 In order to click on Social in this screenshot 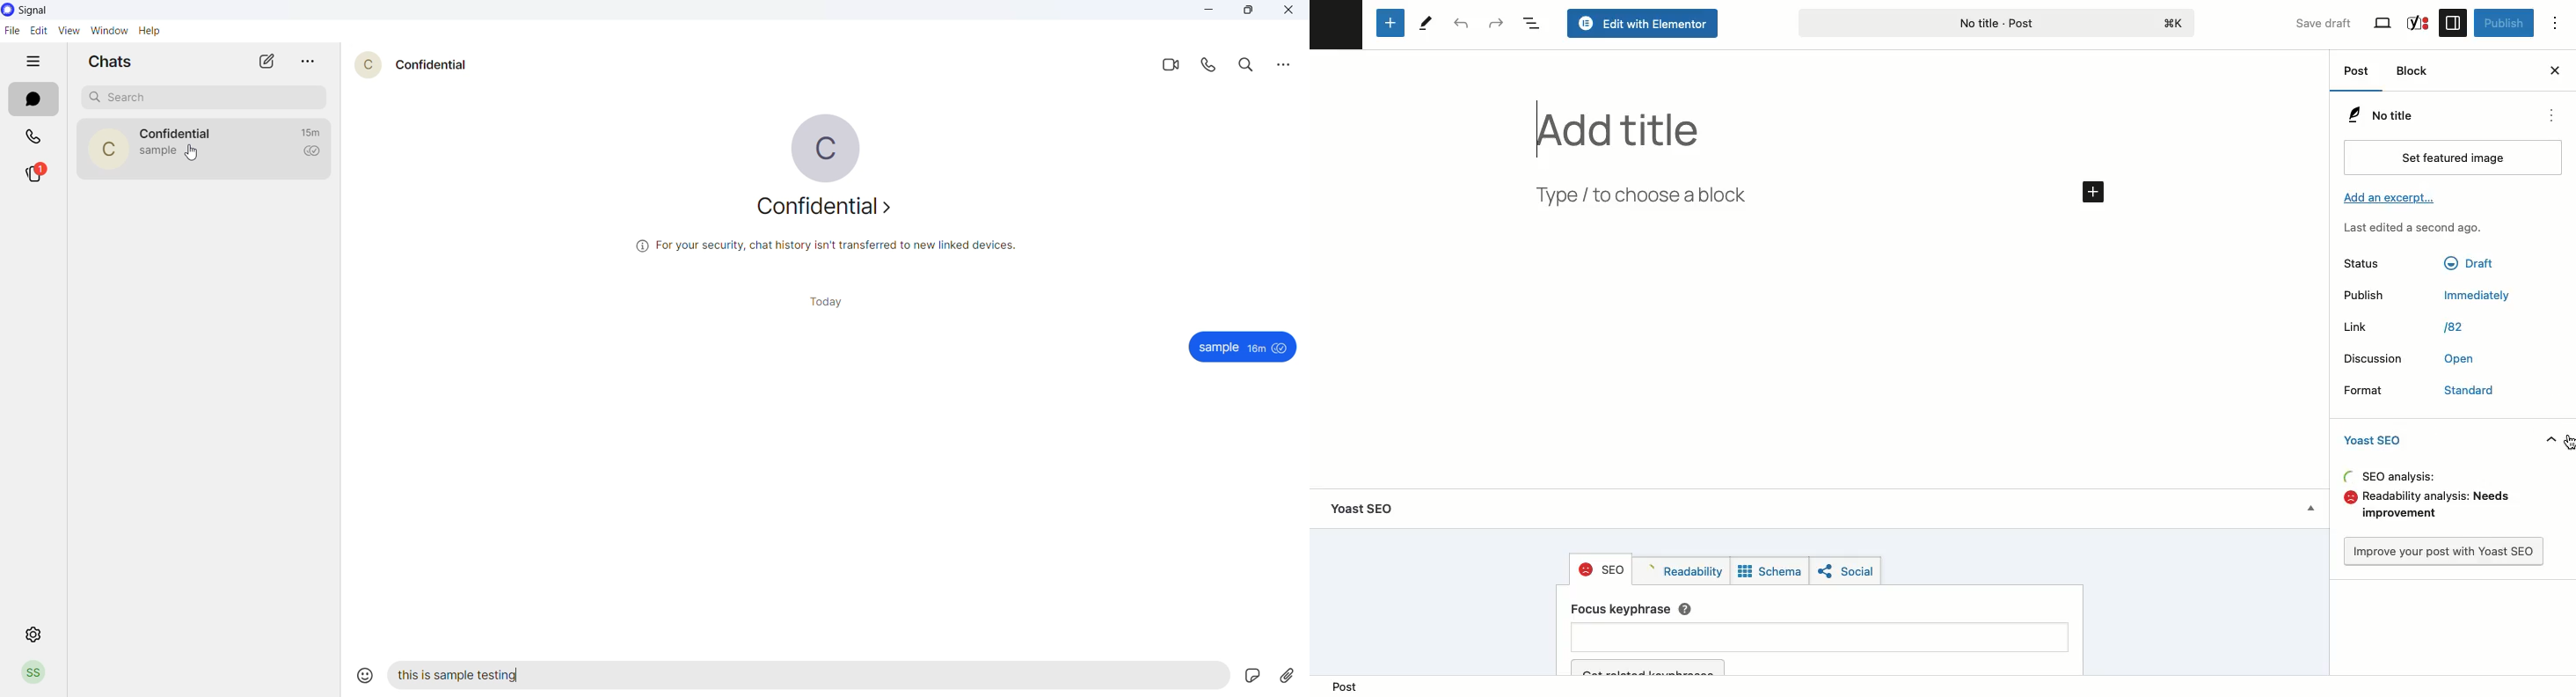, I will do `click(1845, 572)`.